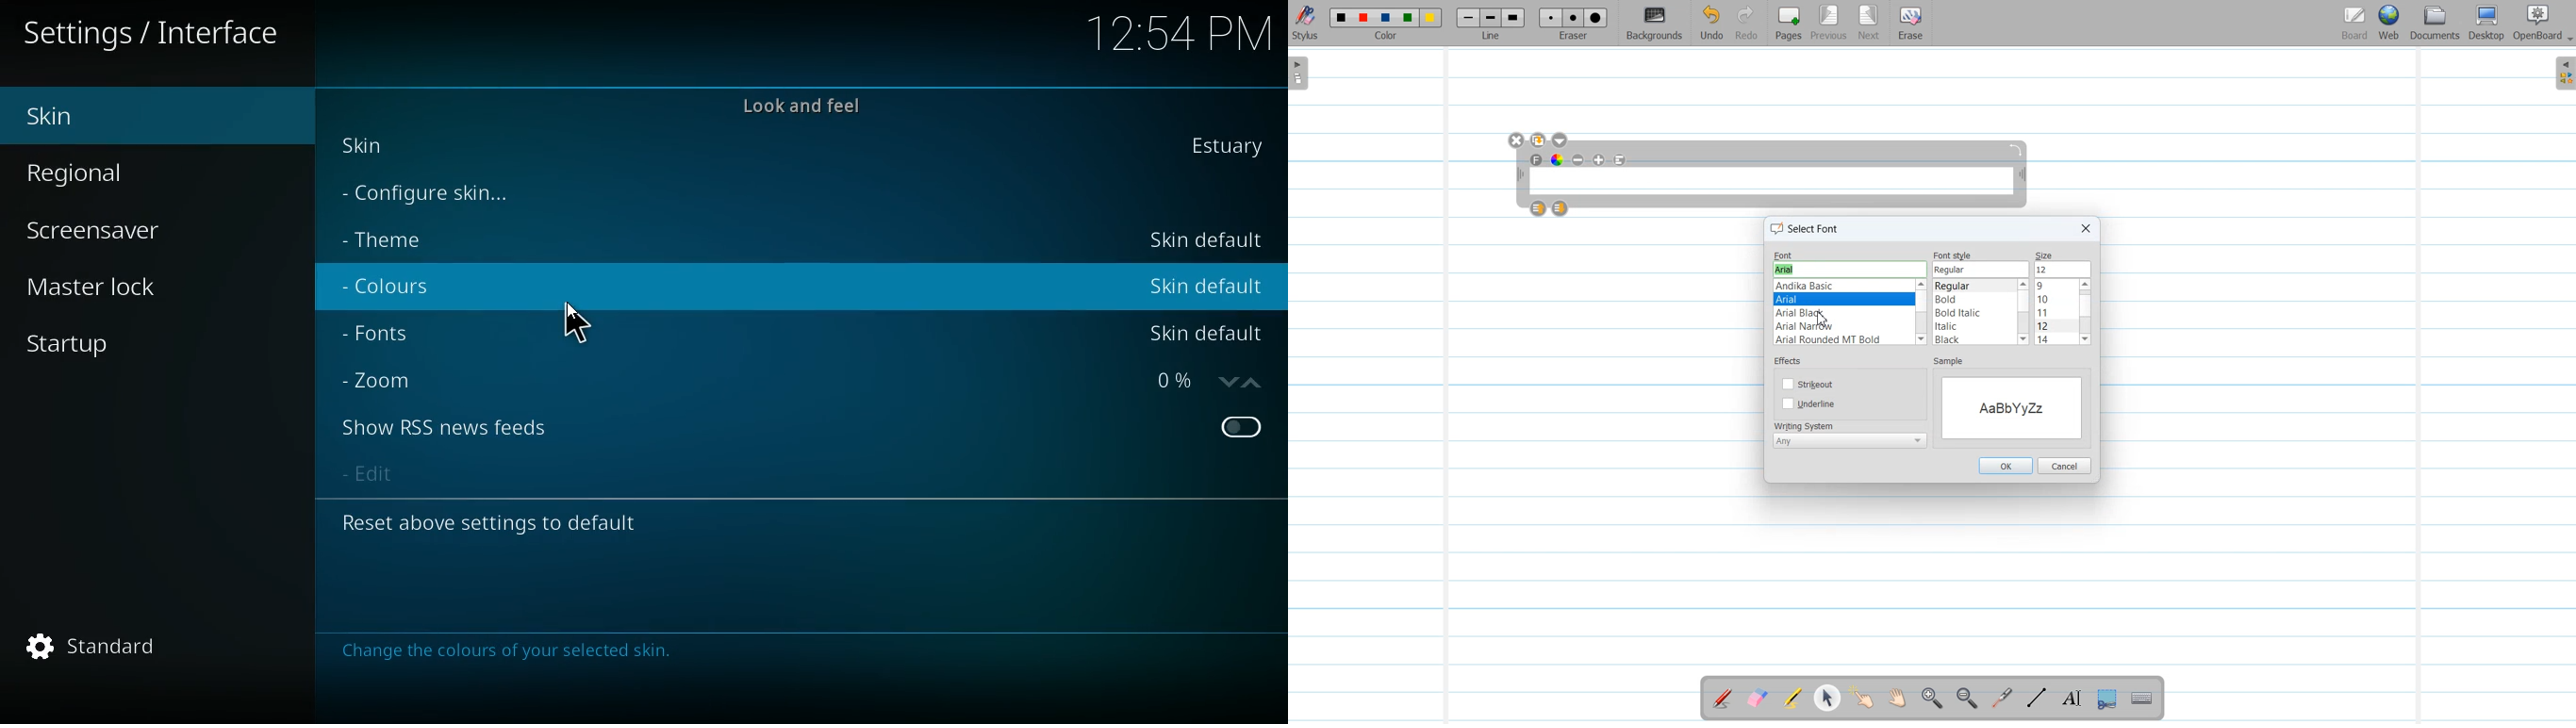  I want to click on Highlight, so click(1792, 700).